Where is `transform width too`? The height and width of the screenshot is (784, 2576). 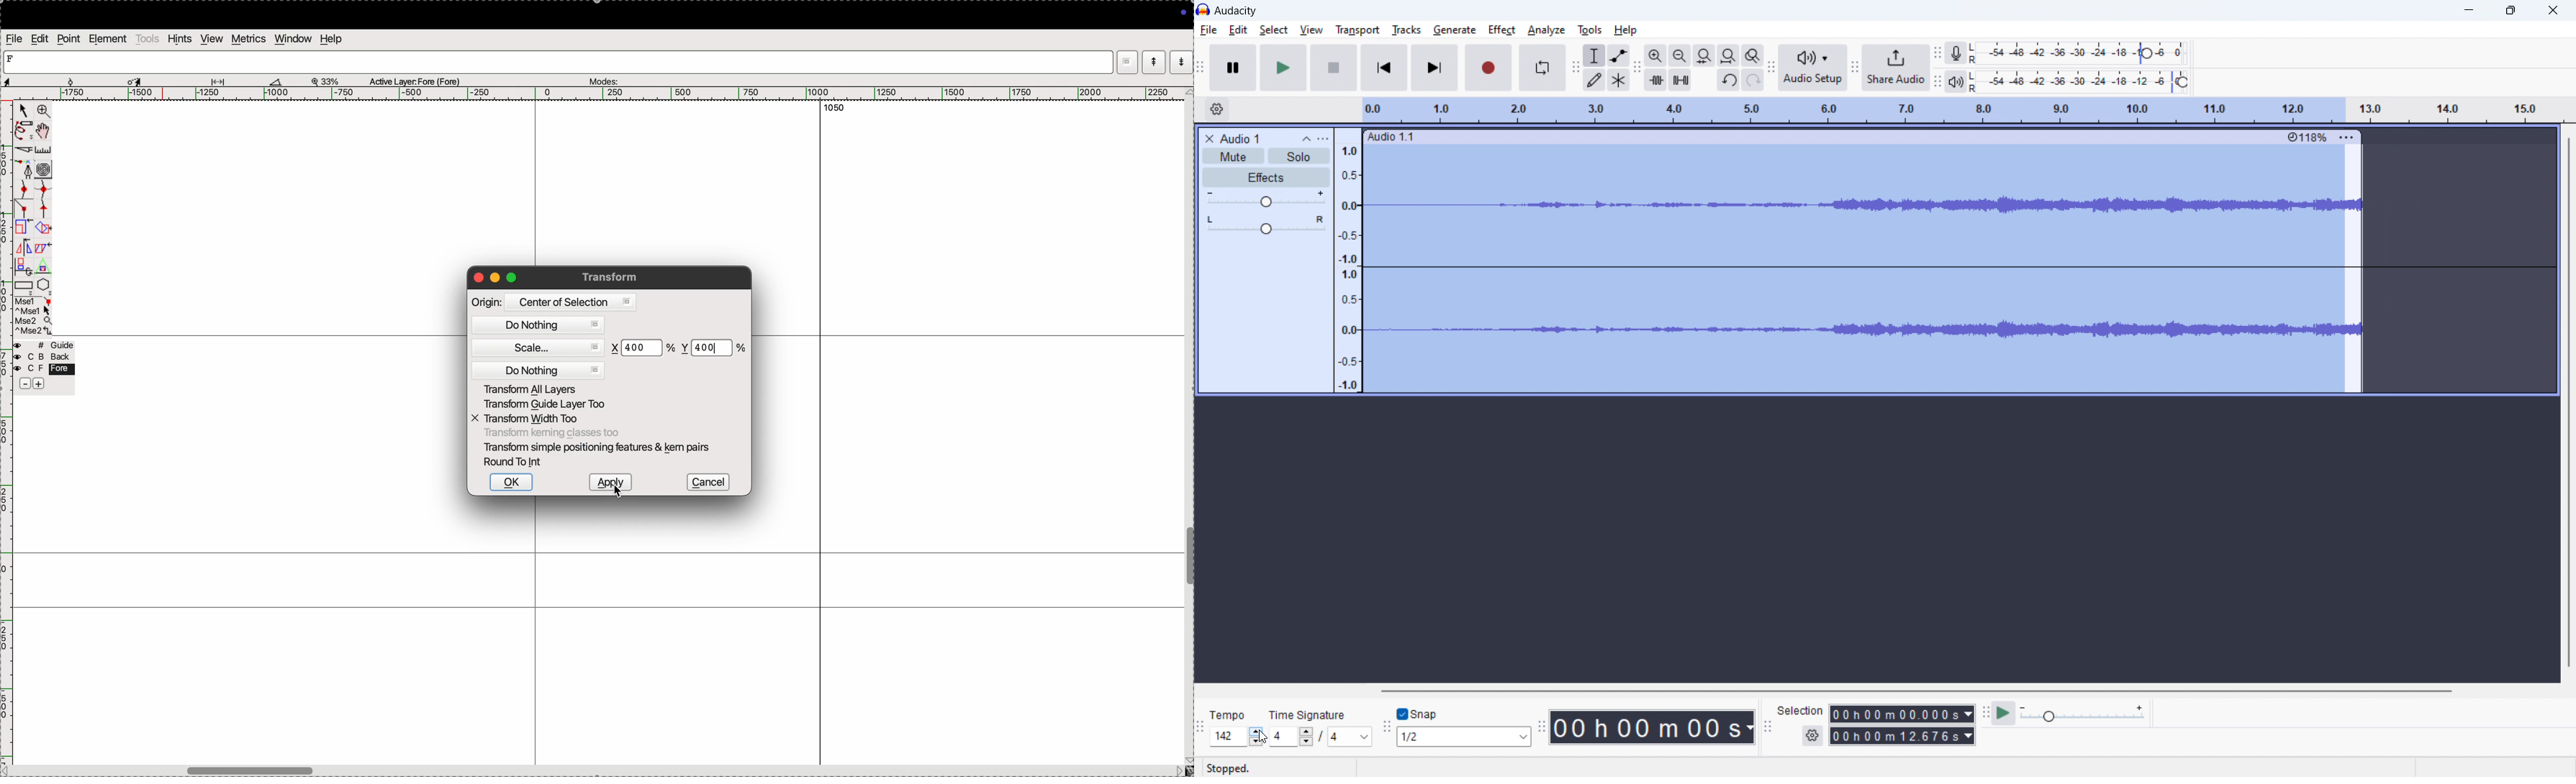
transform width too is located at coordinates (532, 419).